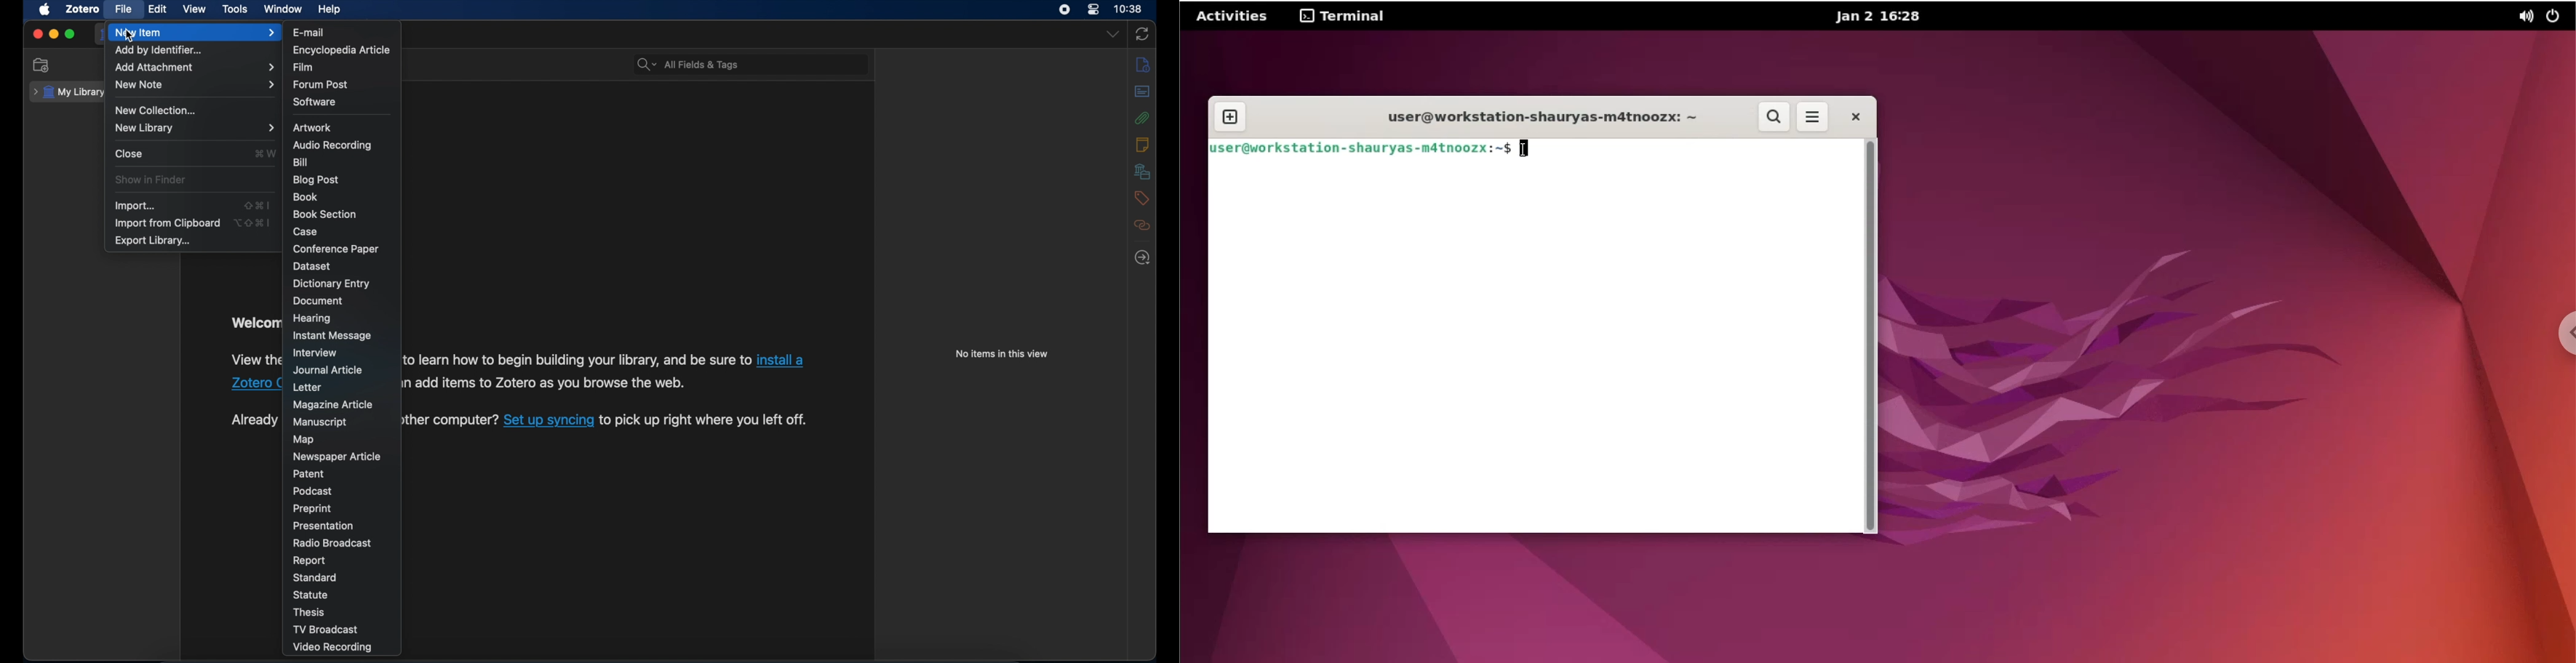 The image size is (2576, 672). I want to click on Zotero Connector, so click(256, 384).